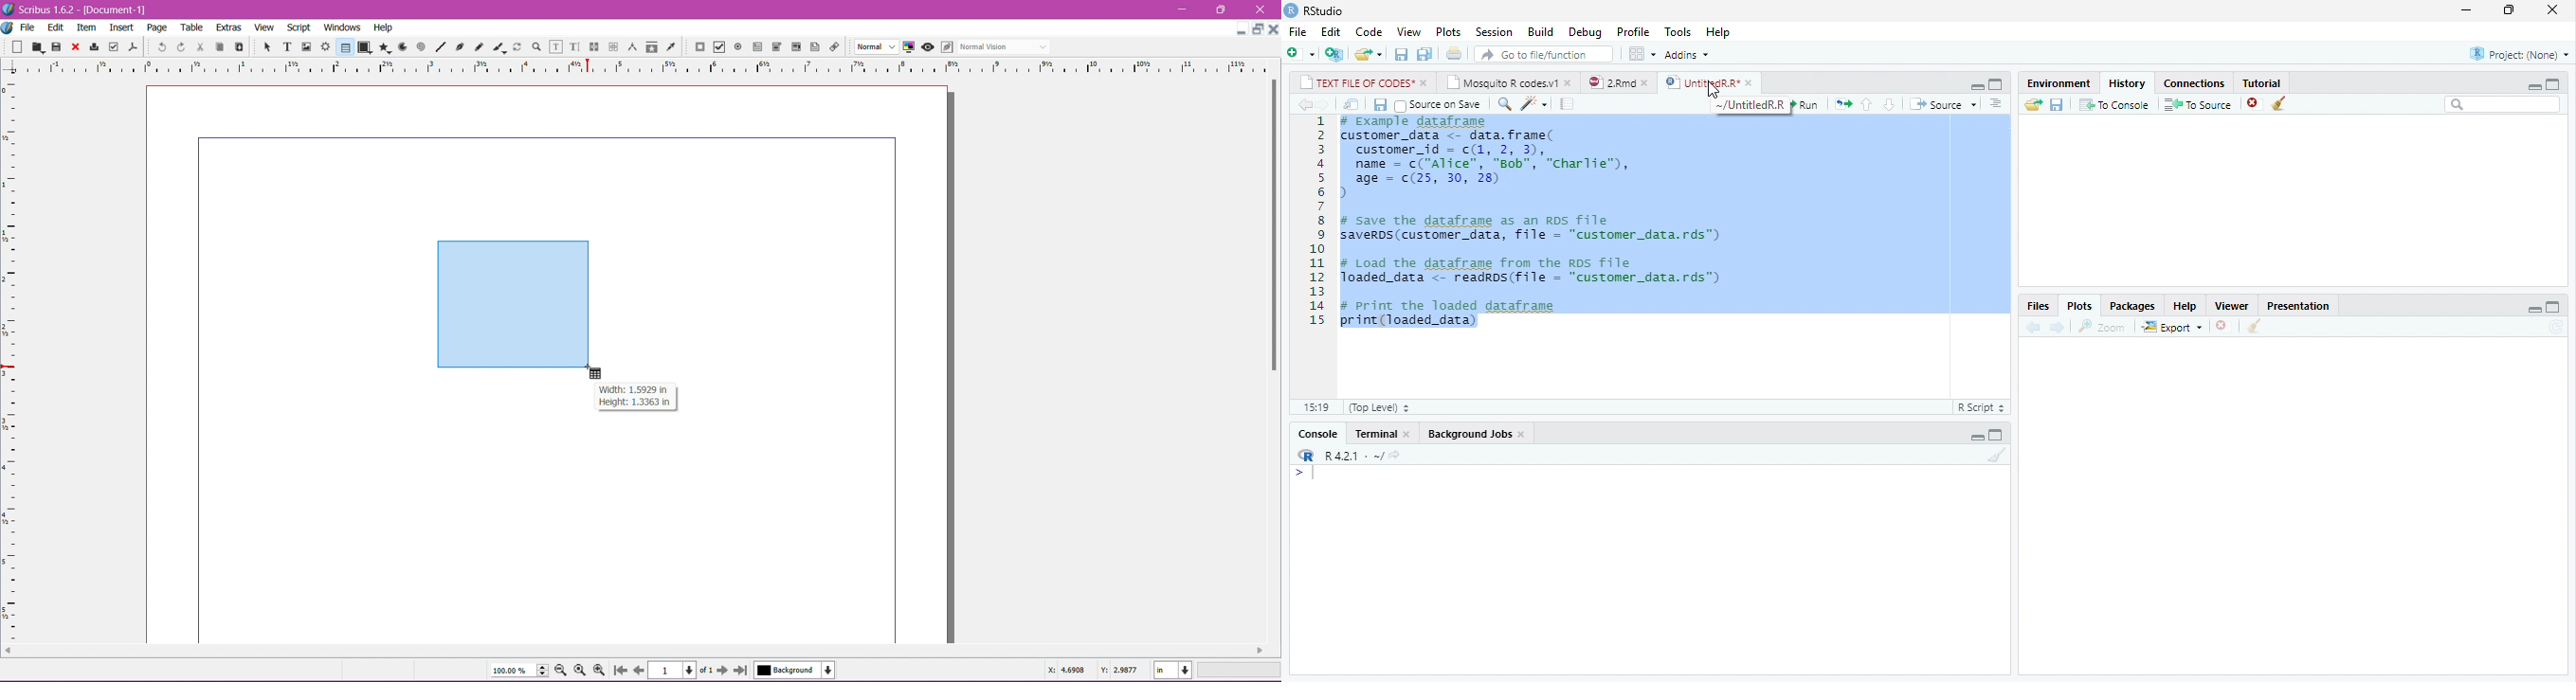 The width and height of the screenshot is (2576, 700). What do you see at coordinates (1380, 105) in the screenshot?
I see `save` at bounding box center [1380, 105].